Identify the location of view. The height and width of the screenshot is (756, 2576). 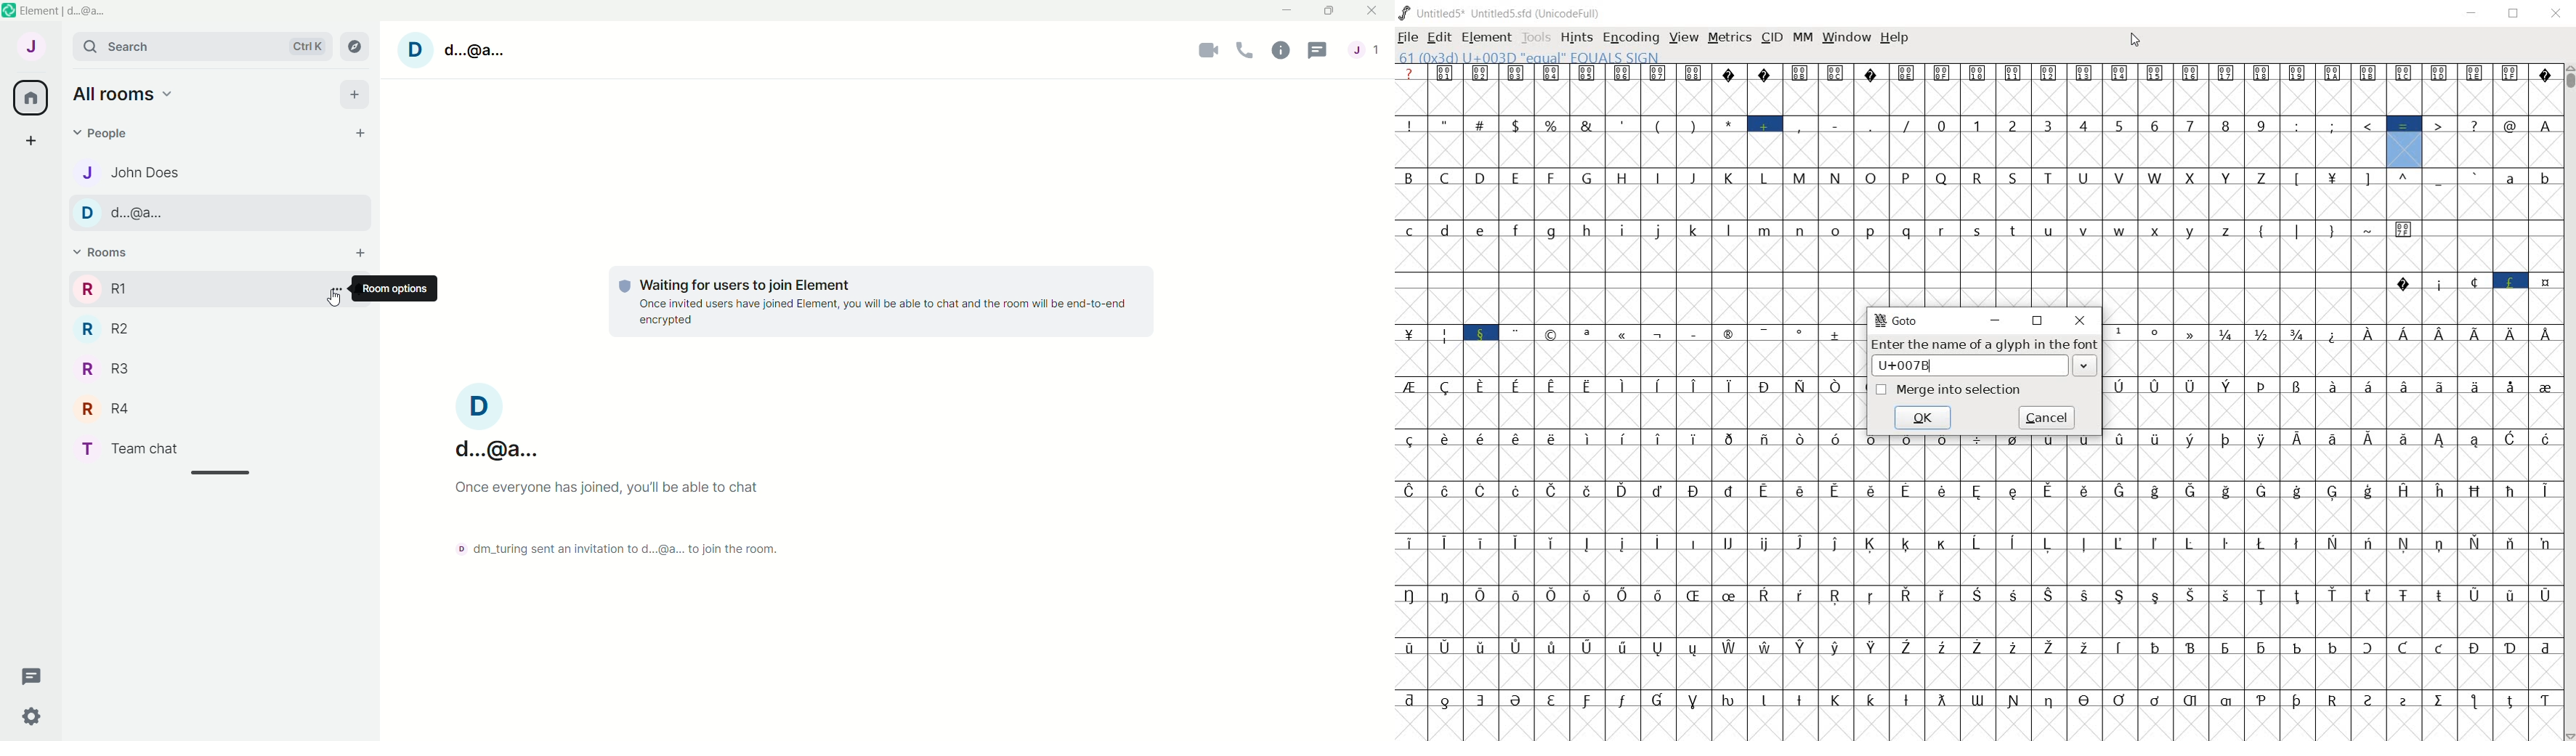
(1682, 37).